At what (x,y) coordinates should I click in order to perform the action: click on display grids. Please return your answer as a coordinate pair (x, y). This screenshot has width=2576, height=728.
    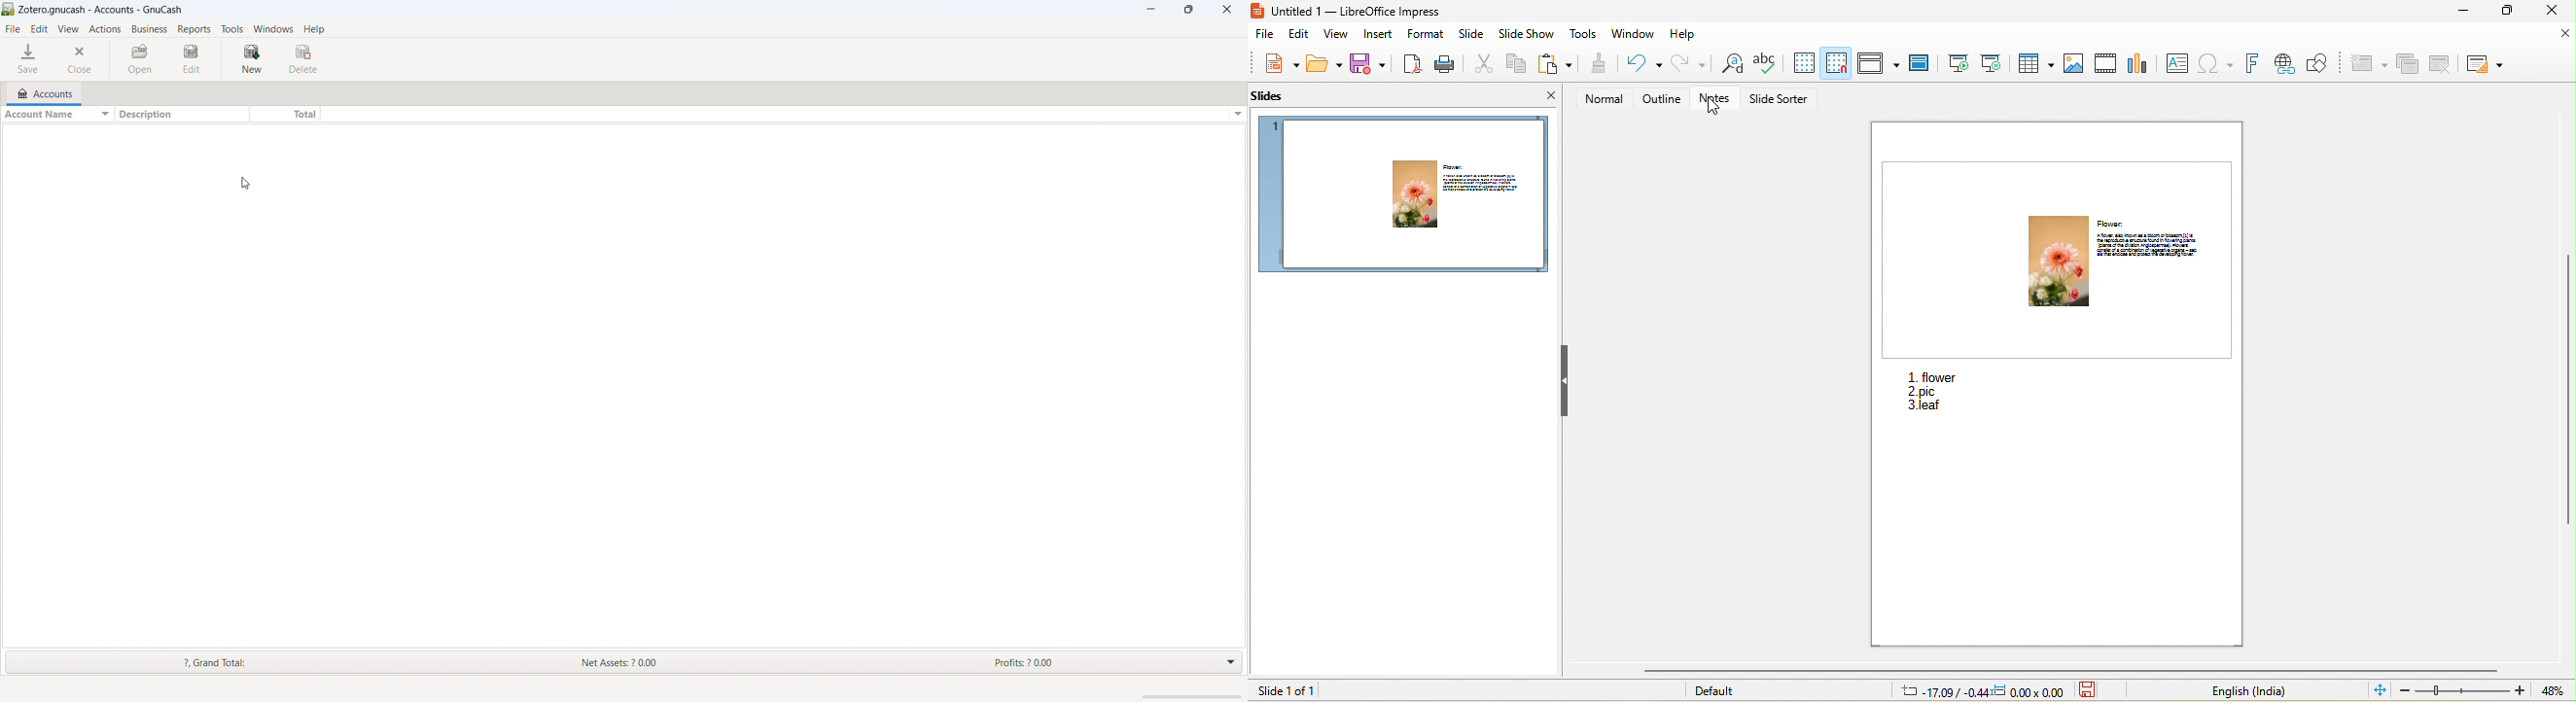
    Looking at the image, I should click on (1799, 63).